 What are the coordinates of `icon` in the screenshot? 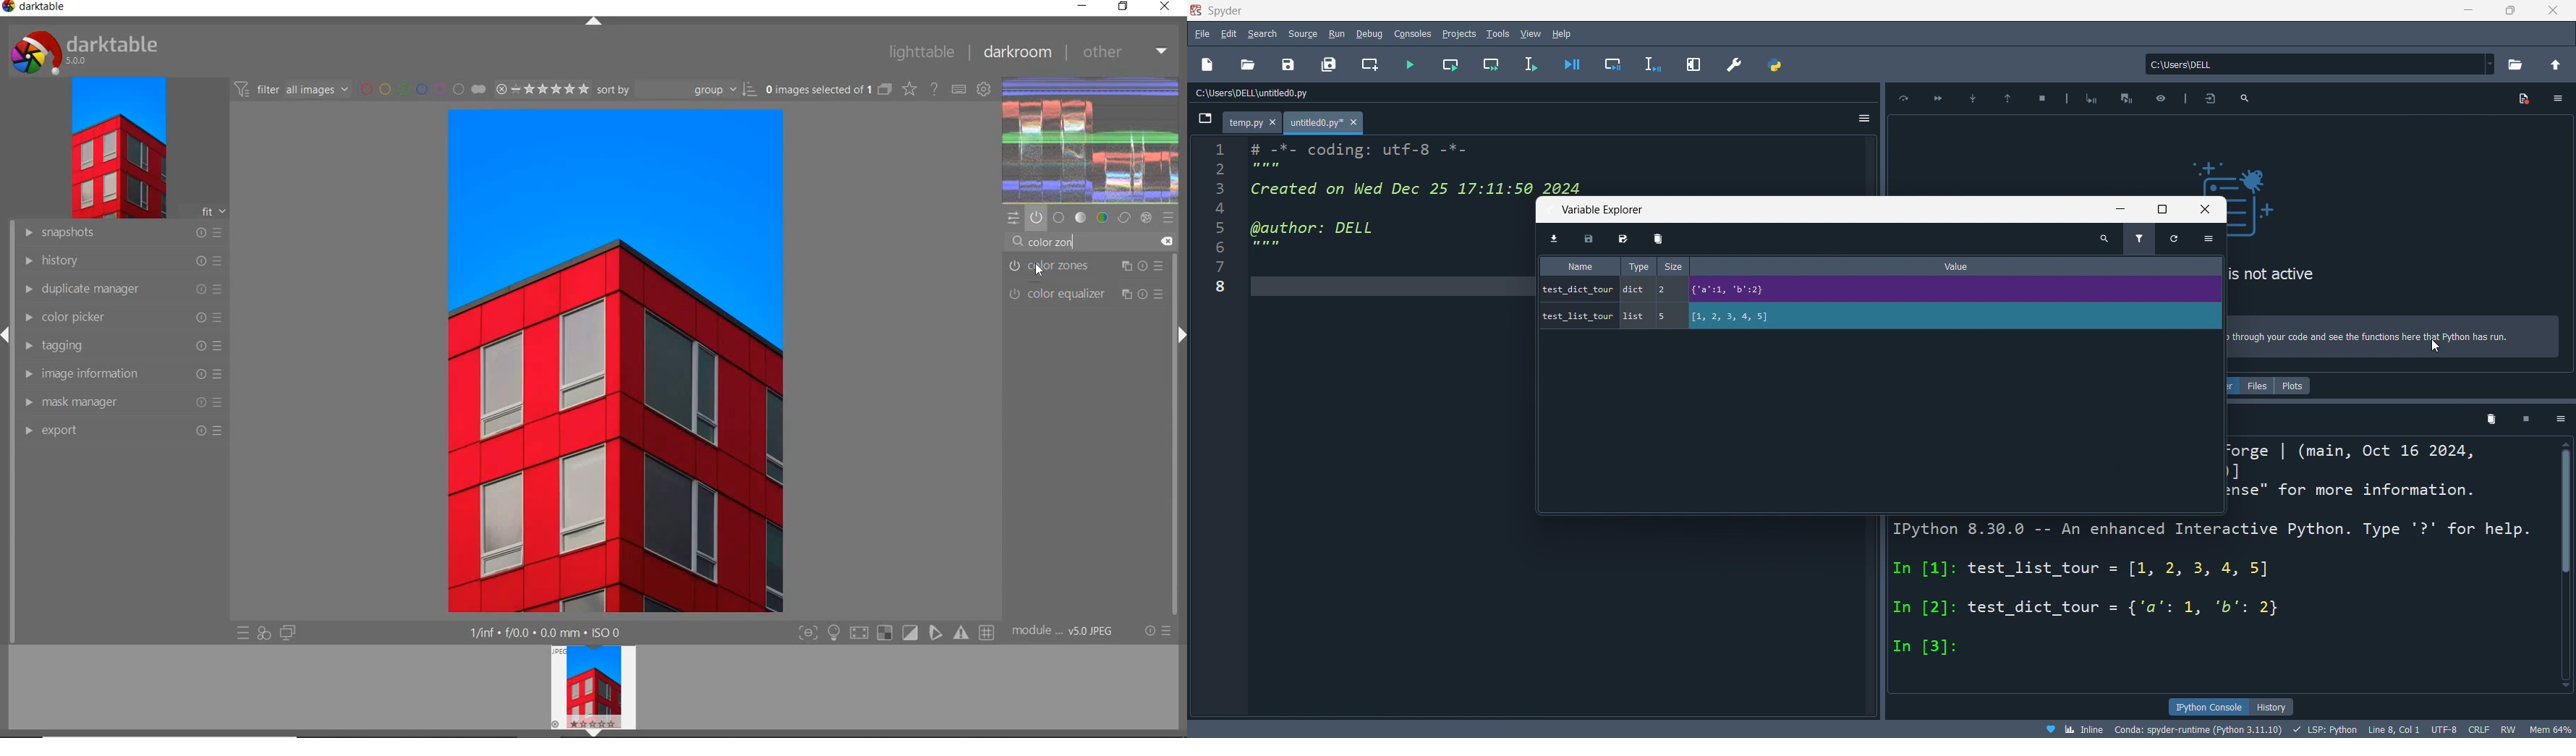 It's located at (2046, 101).